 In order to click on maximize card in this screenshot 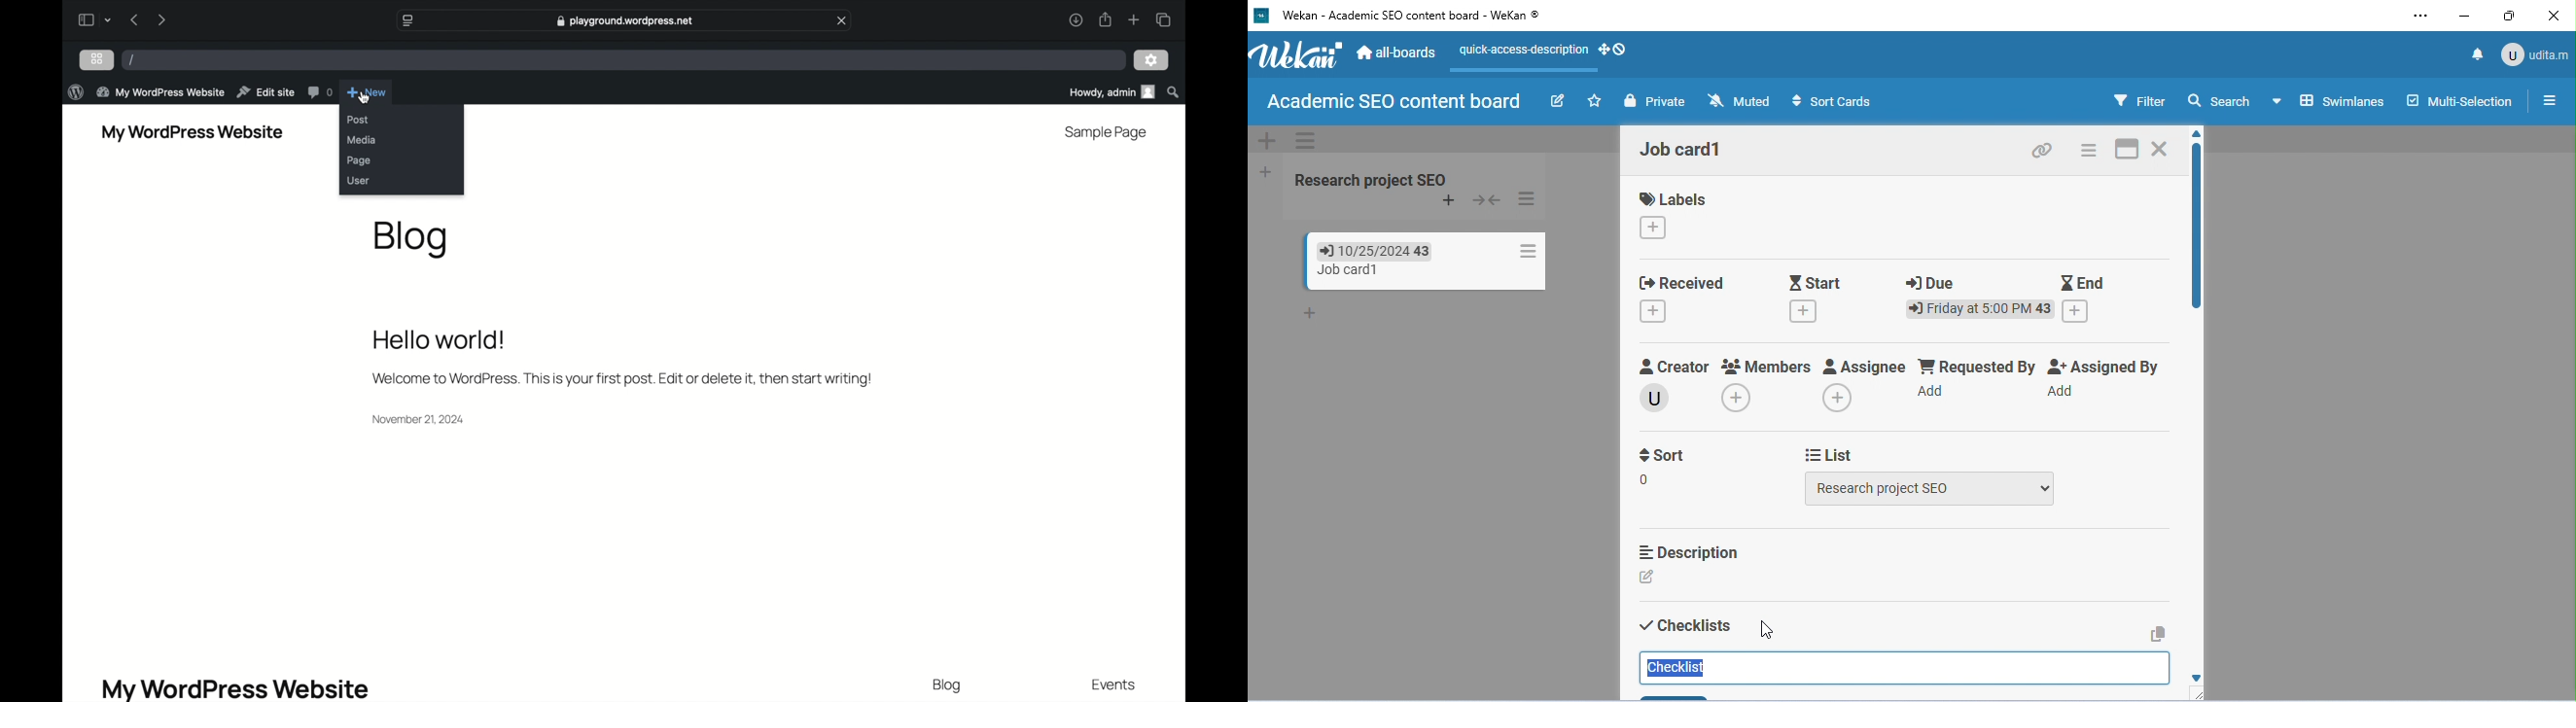, I will do `click(2127, 150)`.